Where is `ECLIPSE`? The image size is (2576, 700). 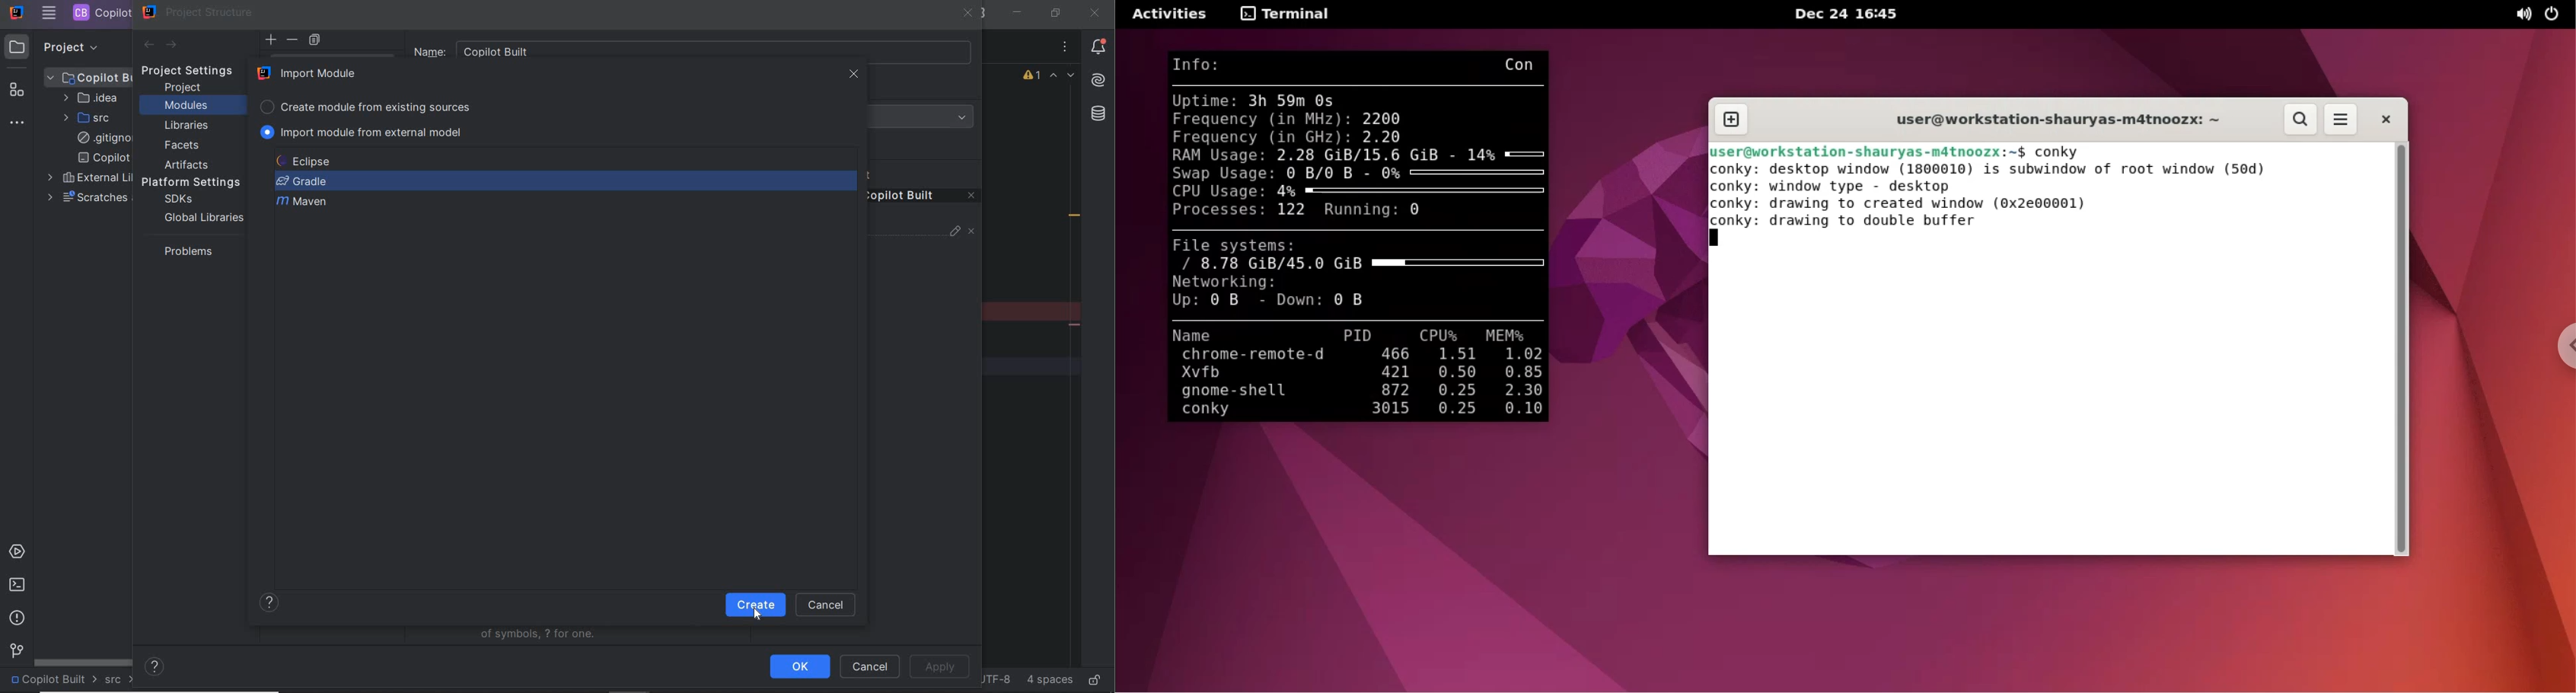
ECLIPSE is located at coordinates (308, 161).